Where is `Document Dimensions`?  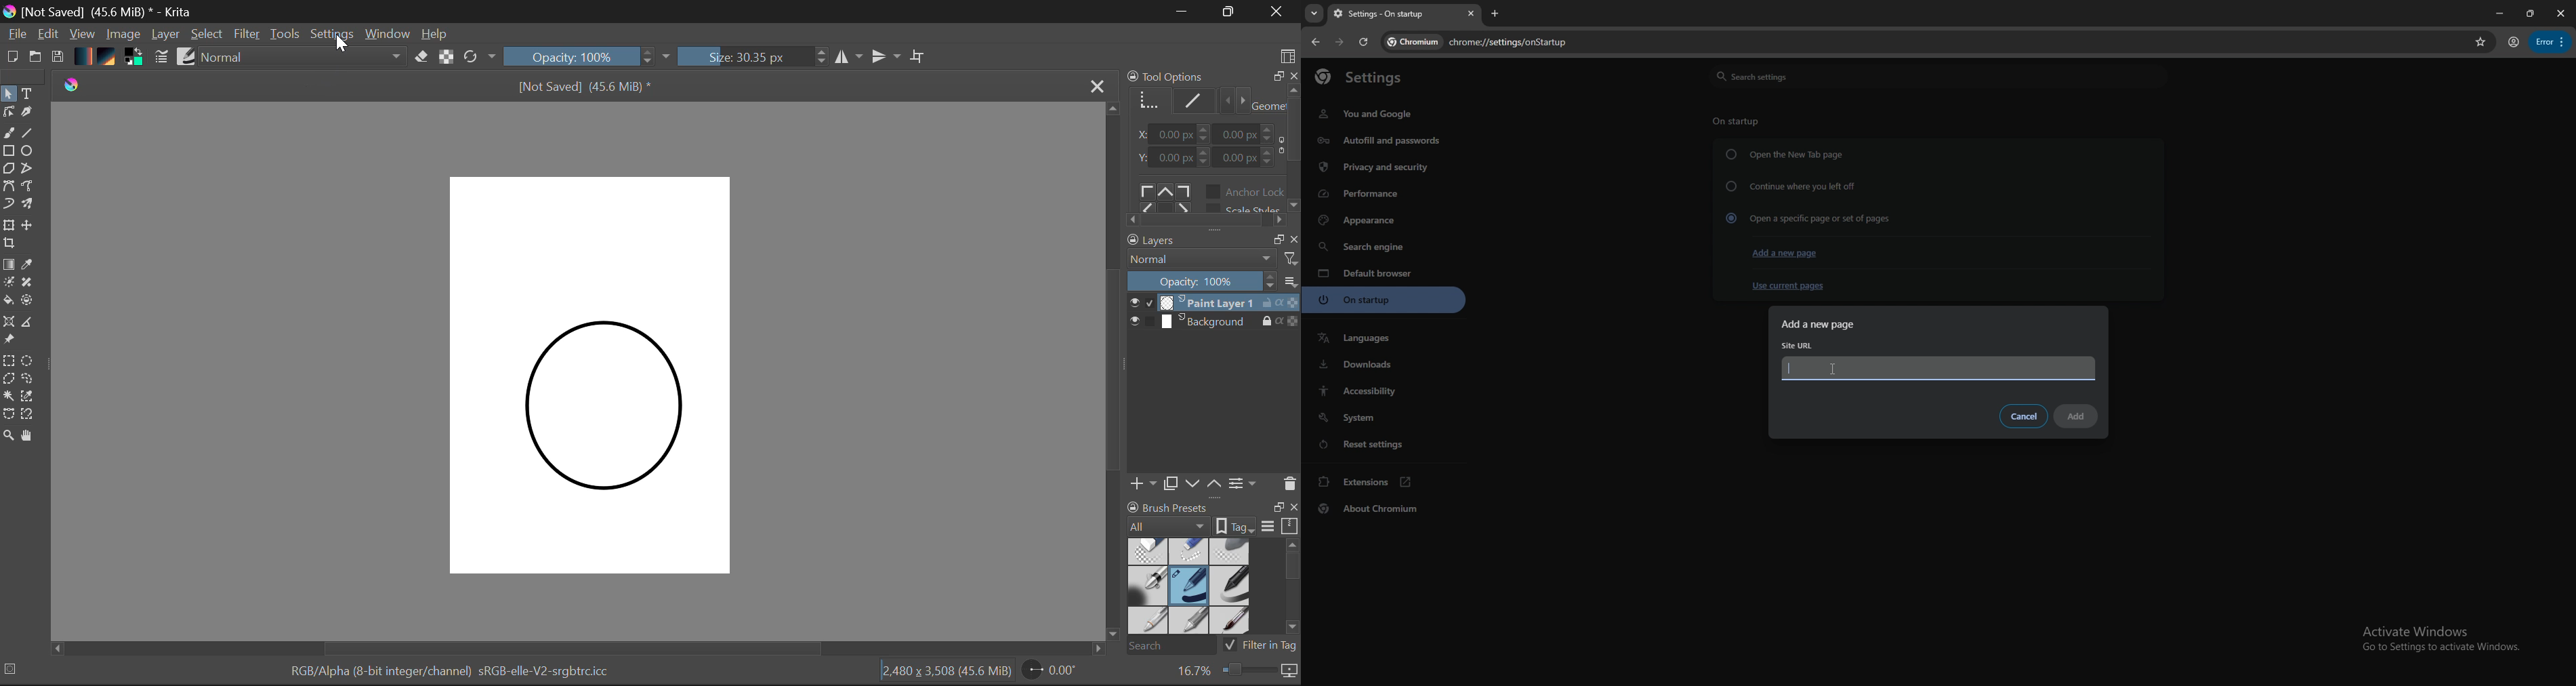
Document Dimensions is located at coordinates (947, 674).